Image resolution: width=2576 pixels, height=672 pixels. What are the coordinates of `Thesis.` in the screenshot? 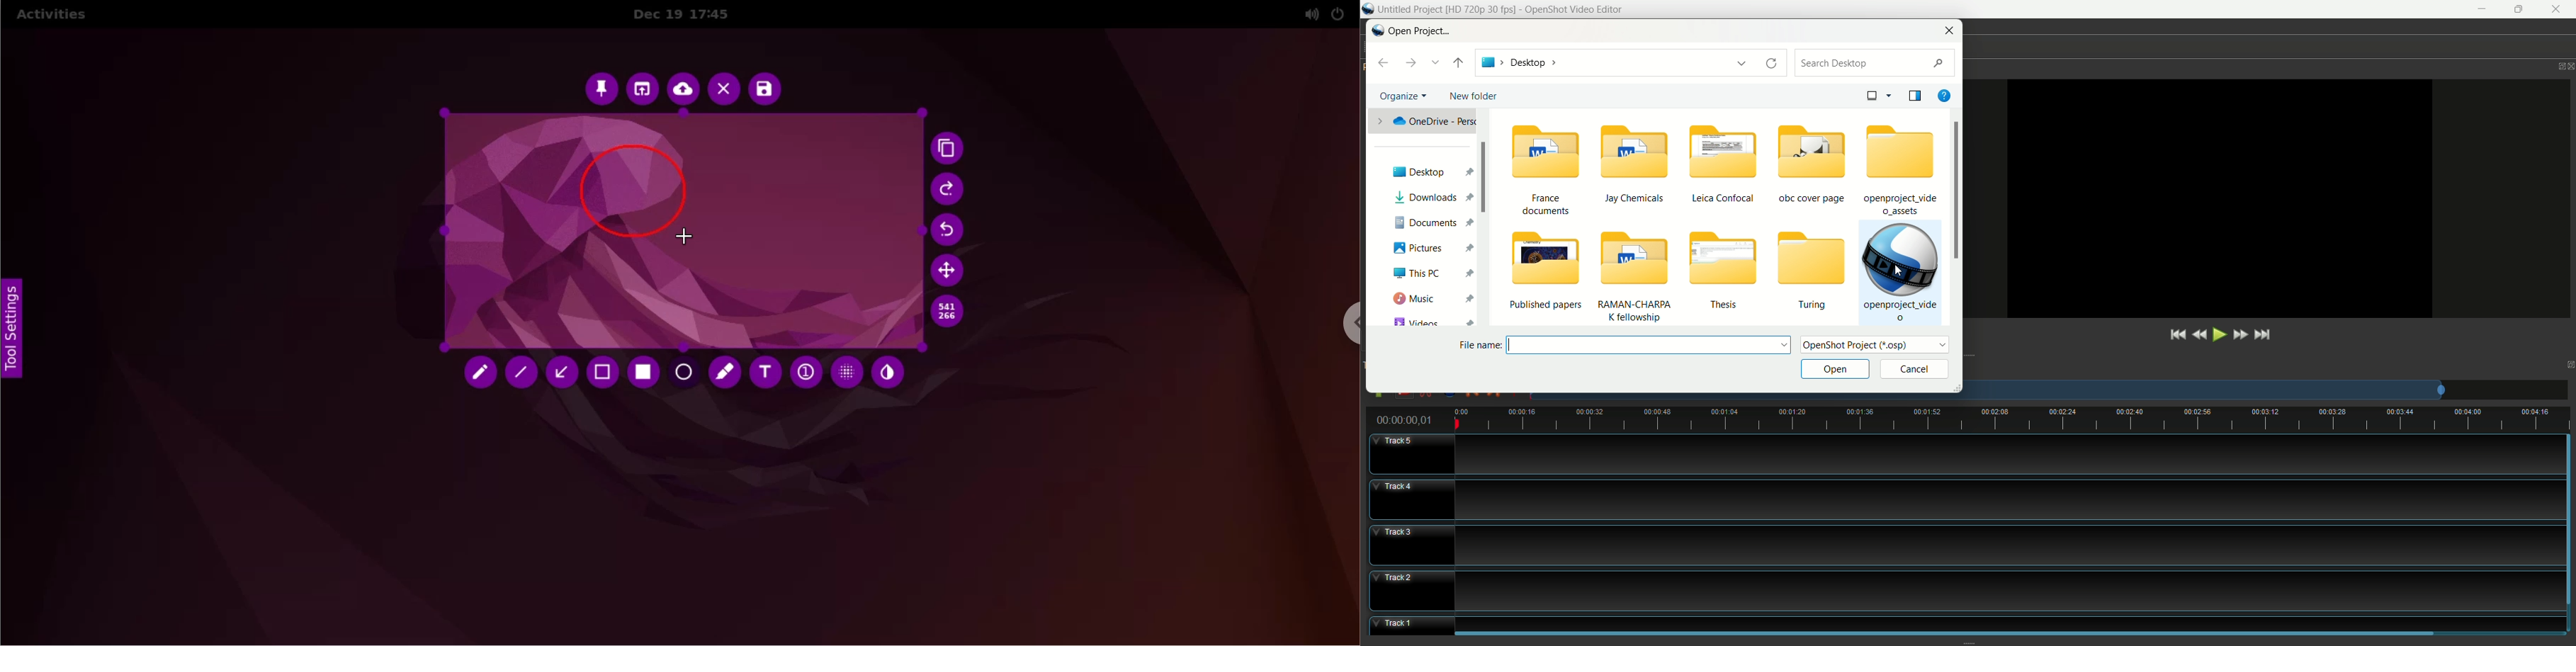 It's located at (1729, 273).